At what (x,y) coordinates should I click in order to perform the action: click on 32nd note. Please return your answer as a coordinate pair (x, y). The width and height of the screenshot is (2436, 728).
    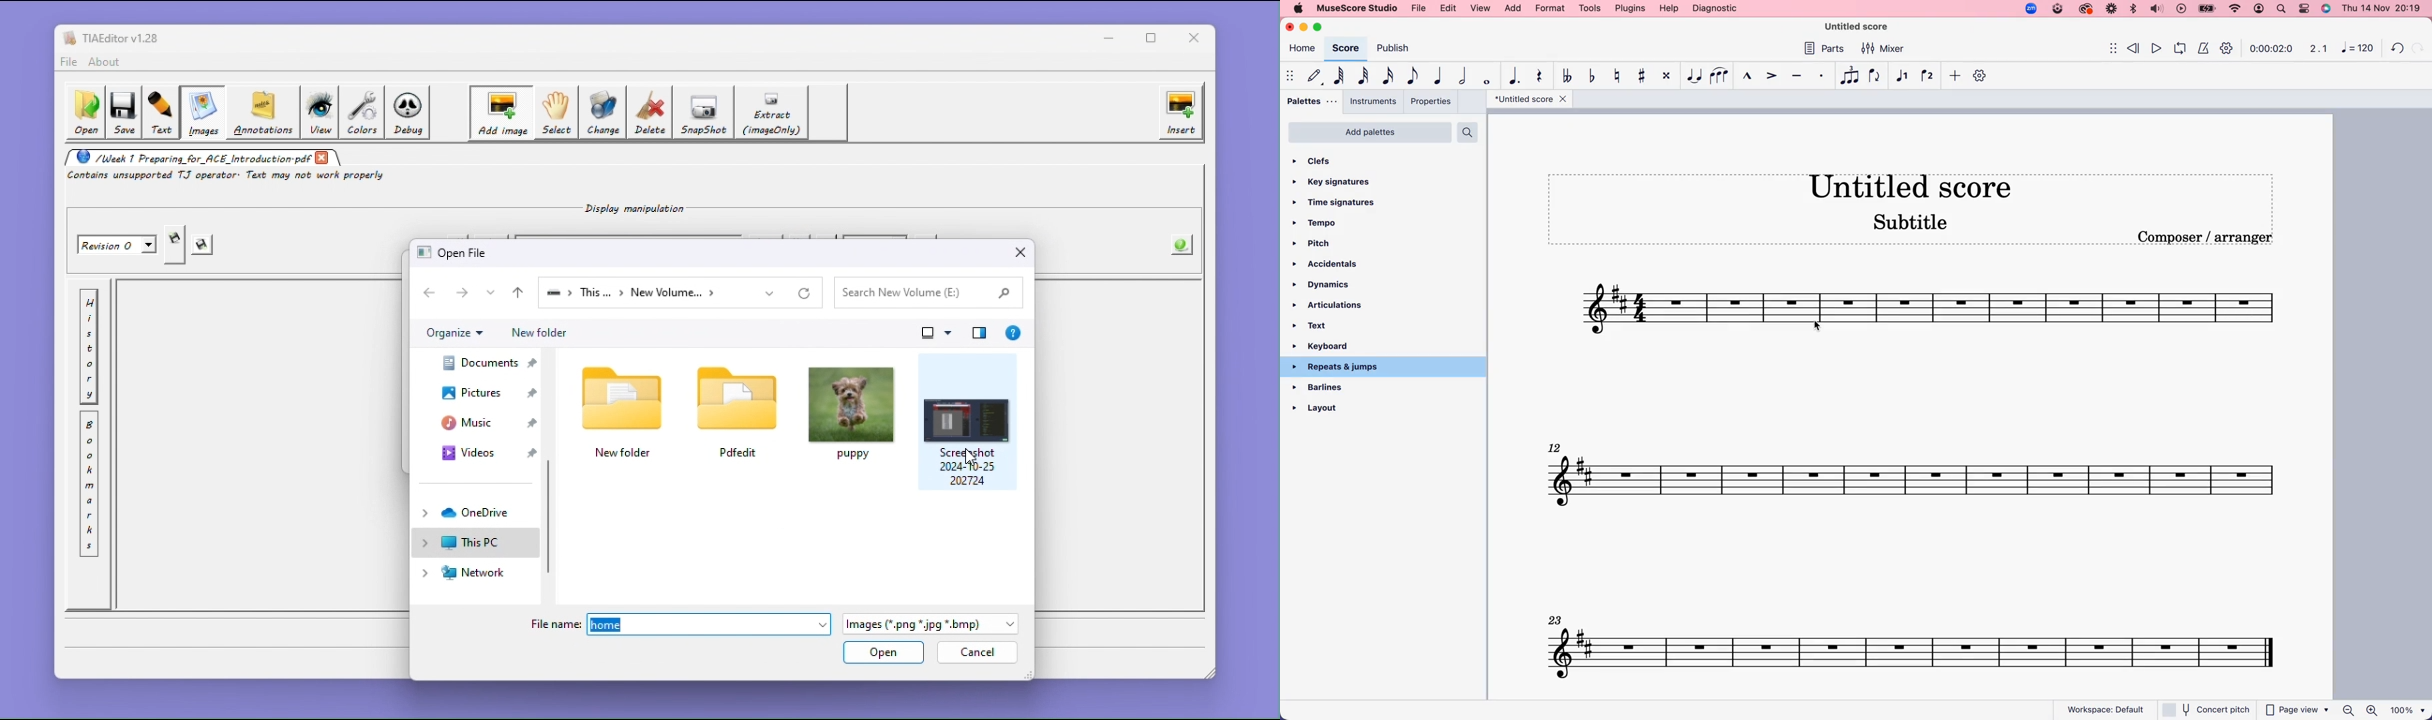
    Looking at the image, I should click on (1365, 75).